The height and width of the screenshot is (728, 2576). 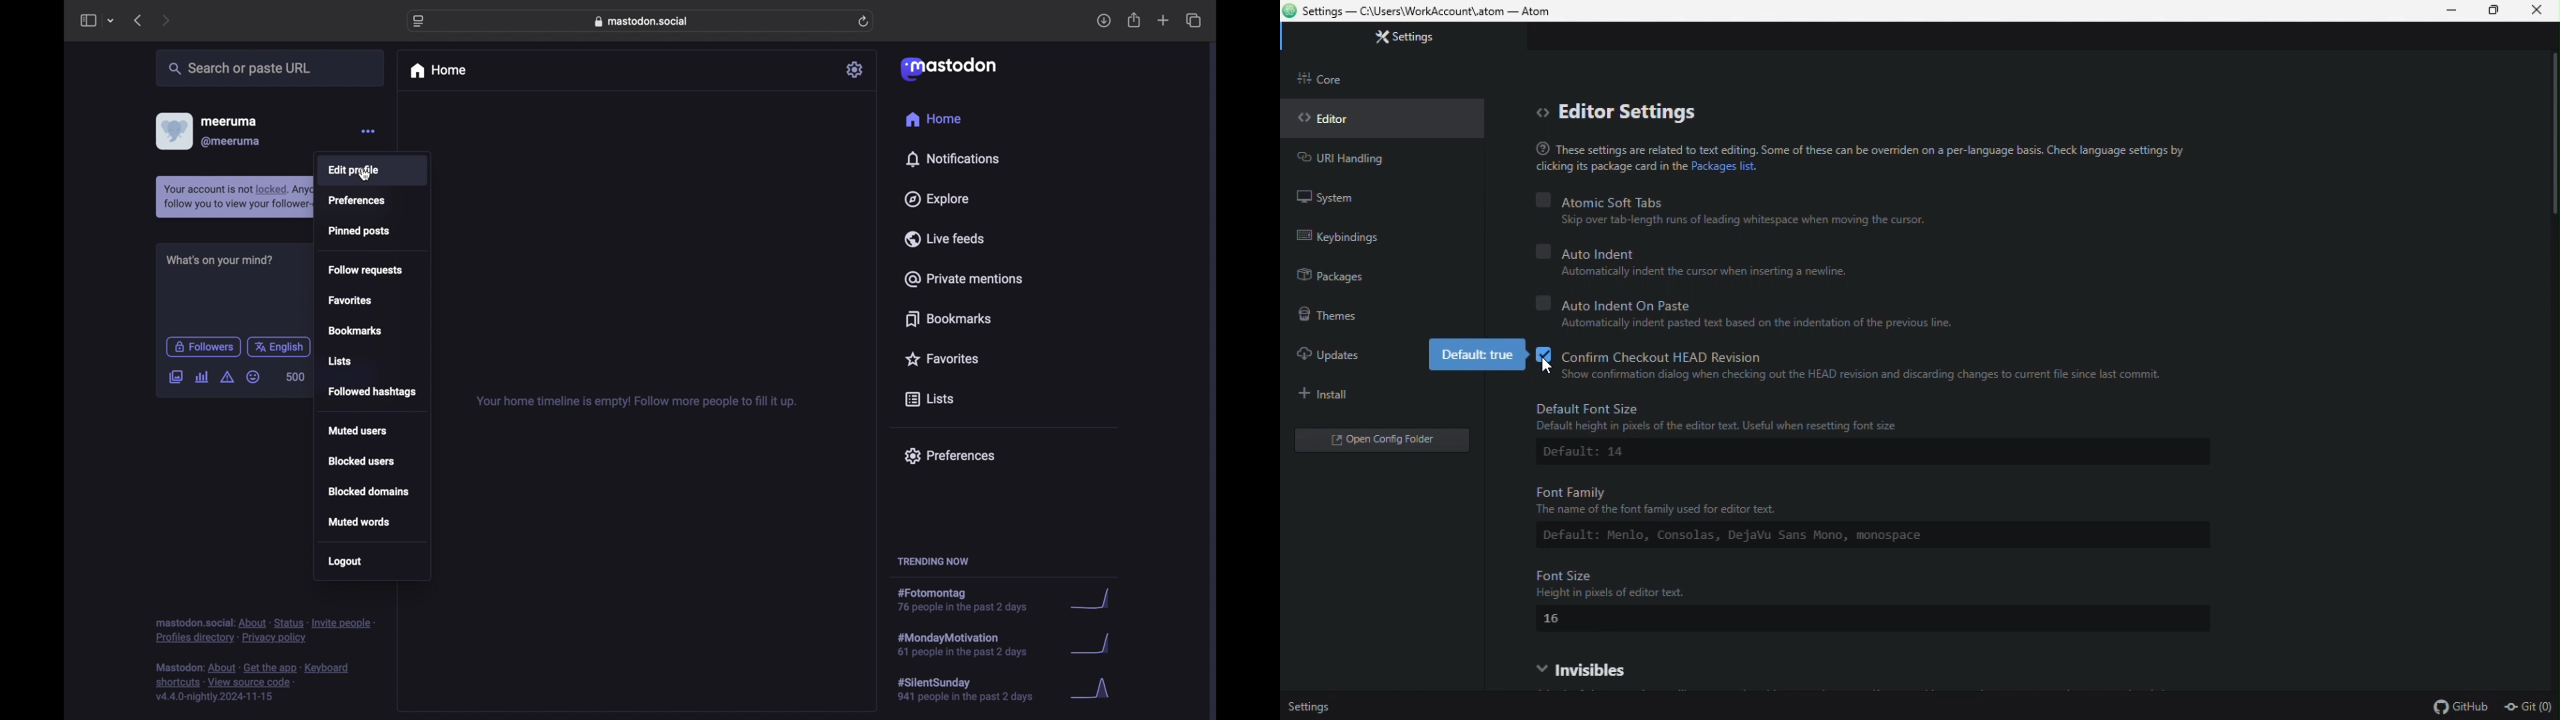 What do you see at coordinates (955, 159) in the screenshot?
I see `notifications` at bounding box center [955, 159].